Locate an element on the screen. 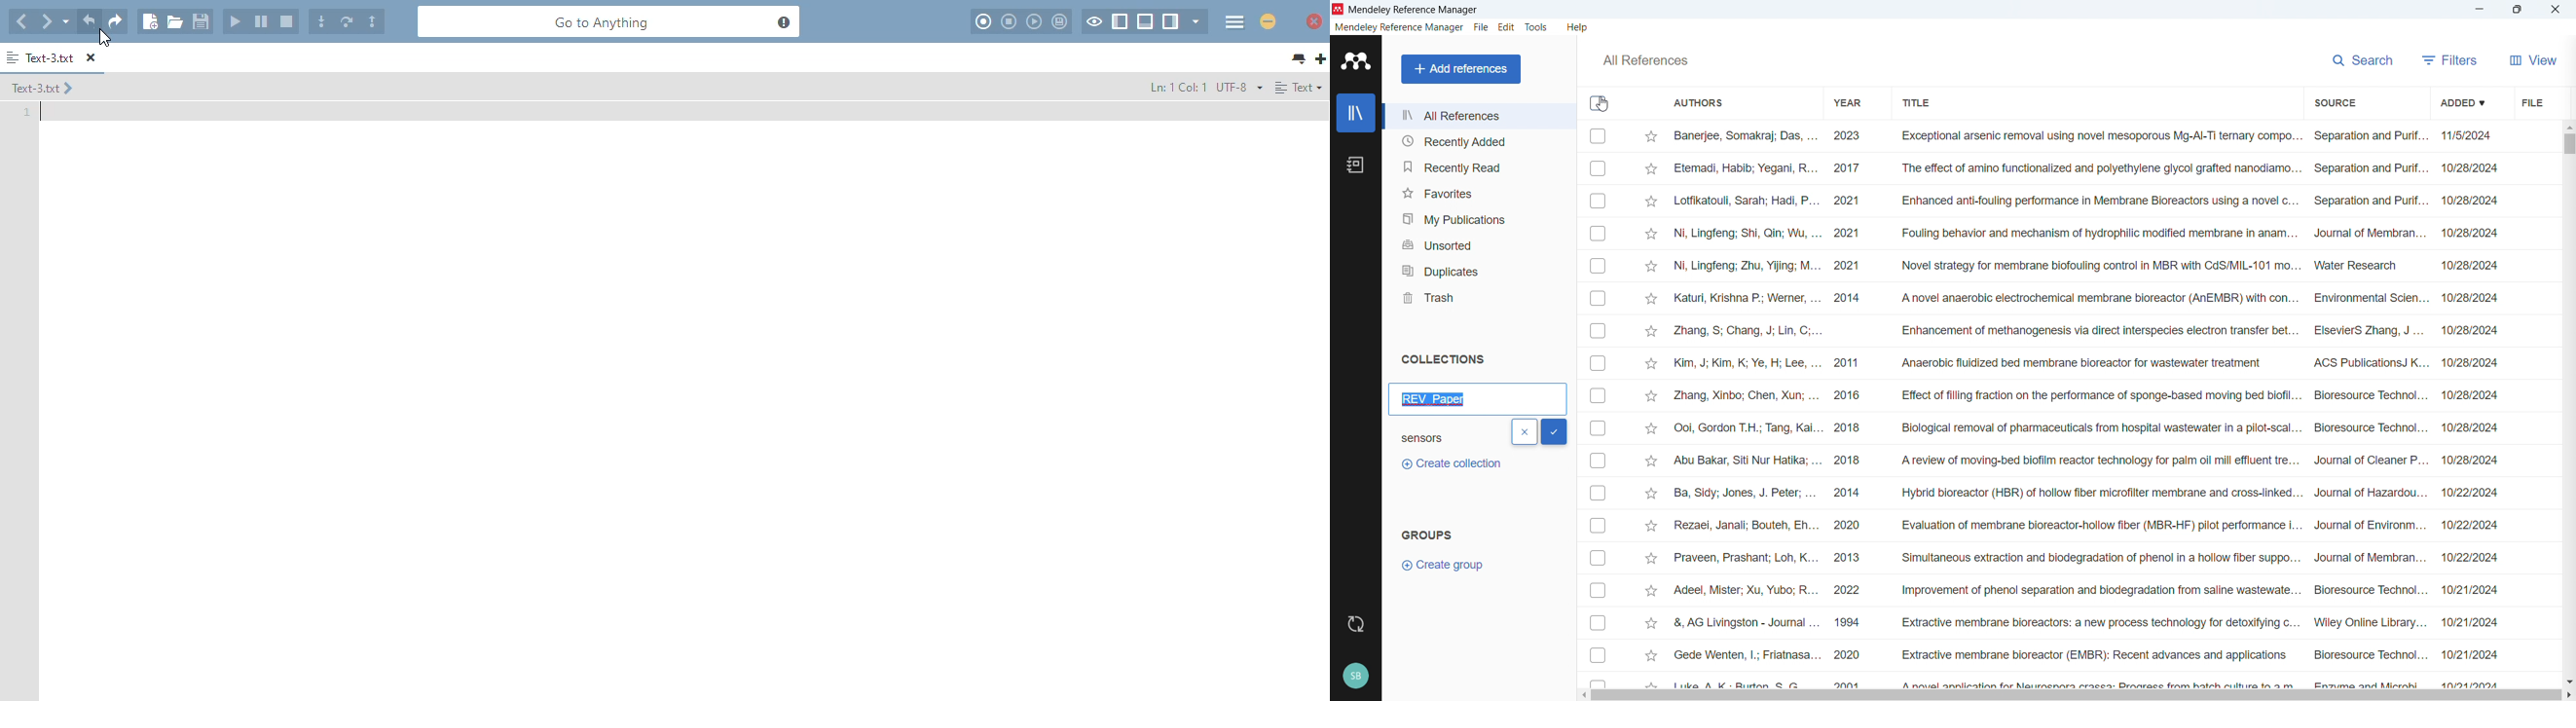  tick is located at coordinates (1554, 432).